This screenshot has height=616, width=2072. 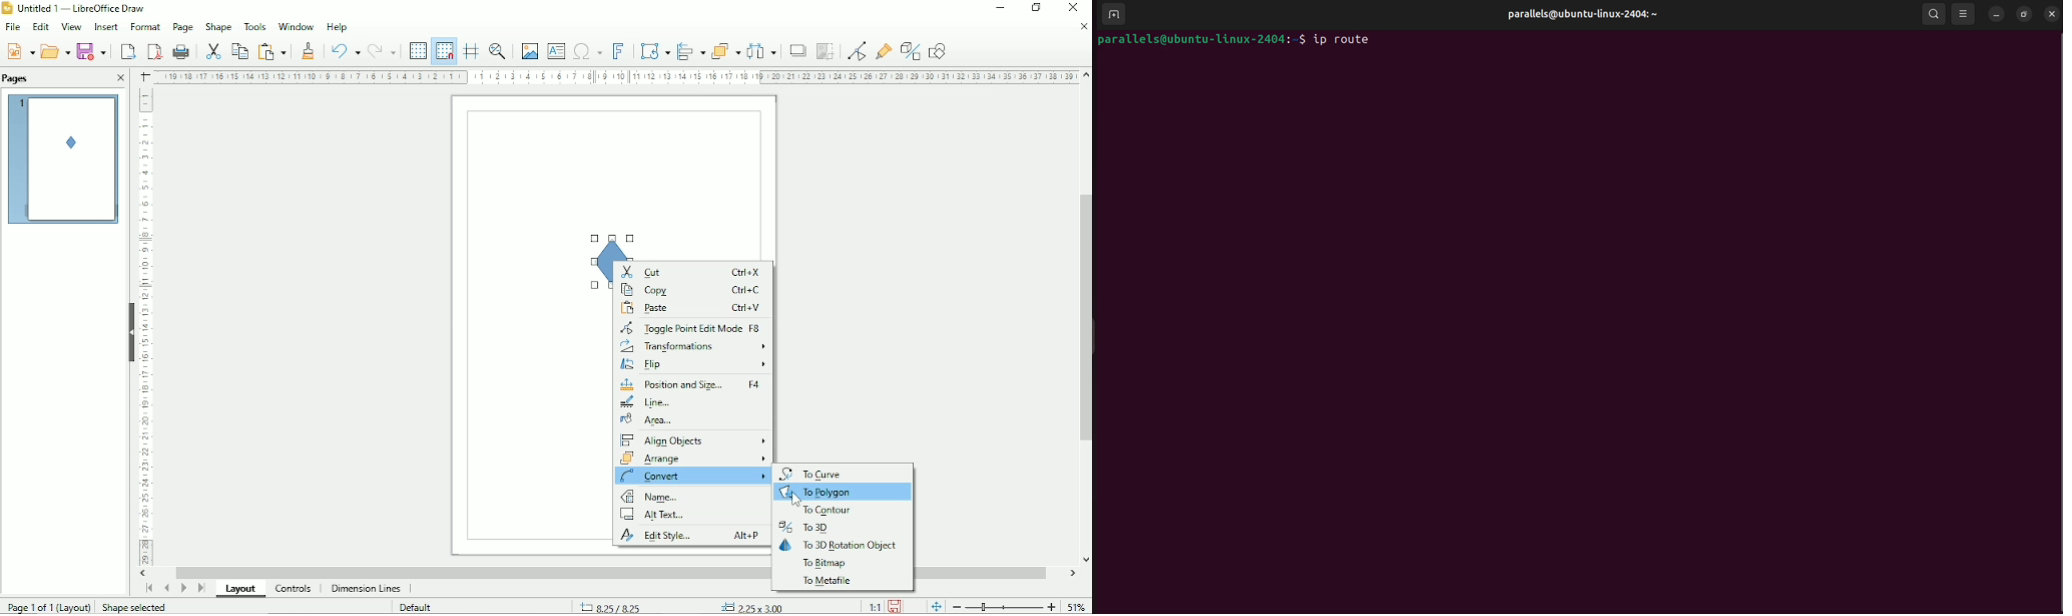 I want to click on Insert special characters, so click(x=587, y=49).